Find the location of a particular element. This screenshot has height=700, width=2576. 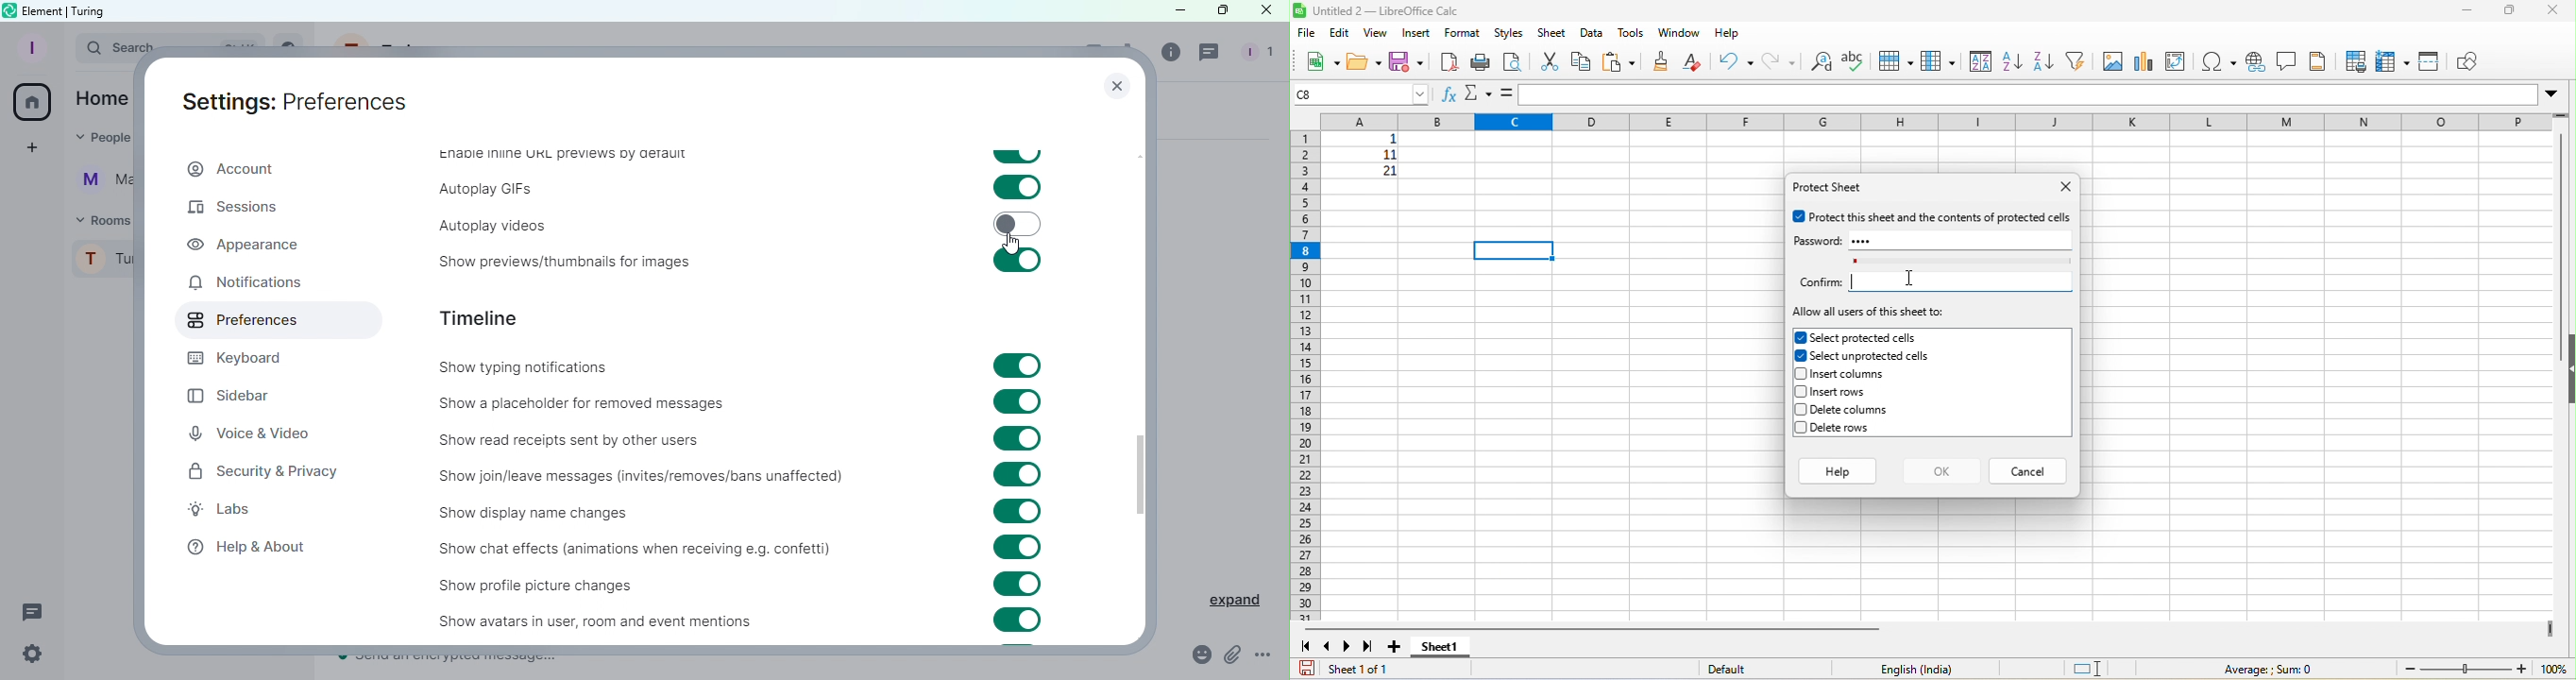

delete rows is located at coordinates (1864, 427).